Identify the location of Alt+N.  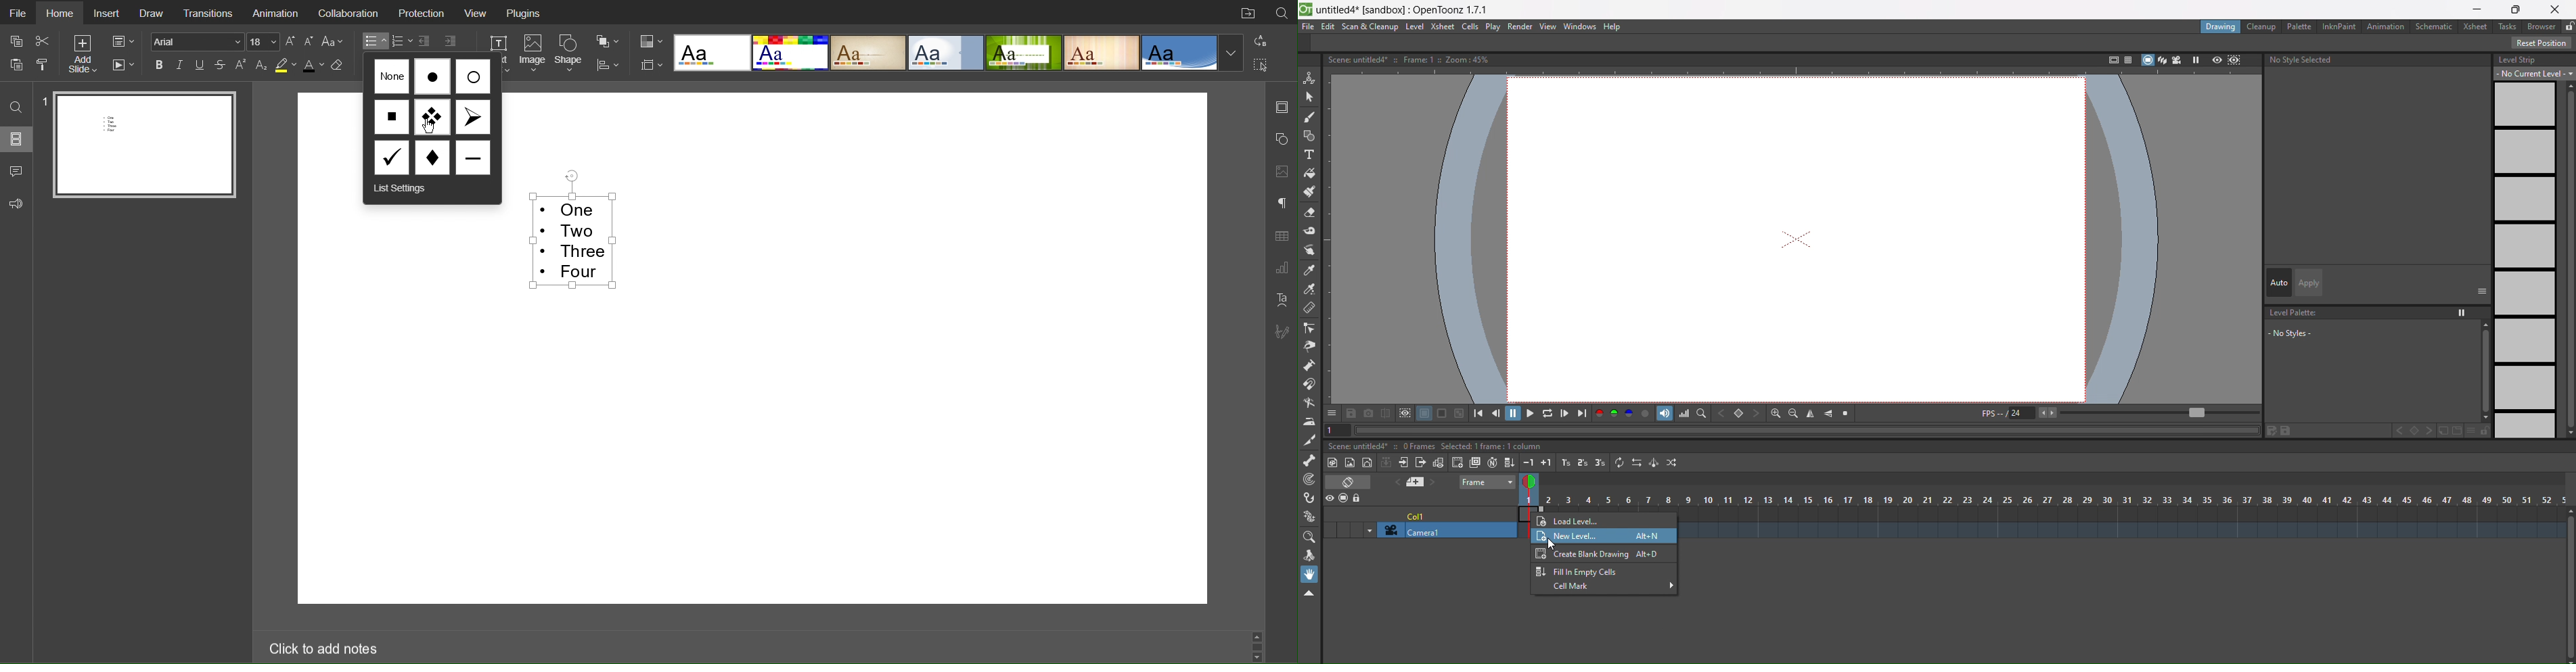
(1648, 537).